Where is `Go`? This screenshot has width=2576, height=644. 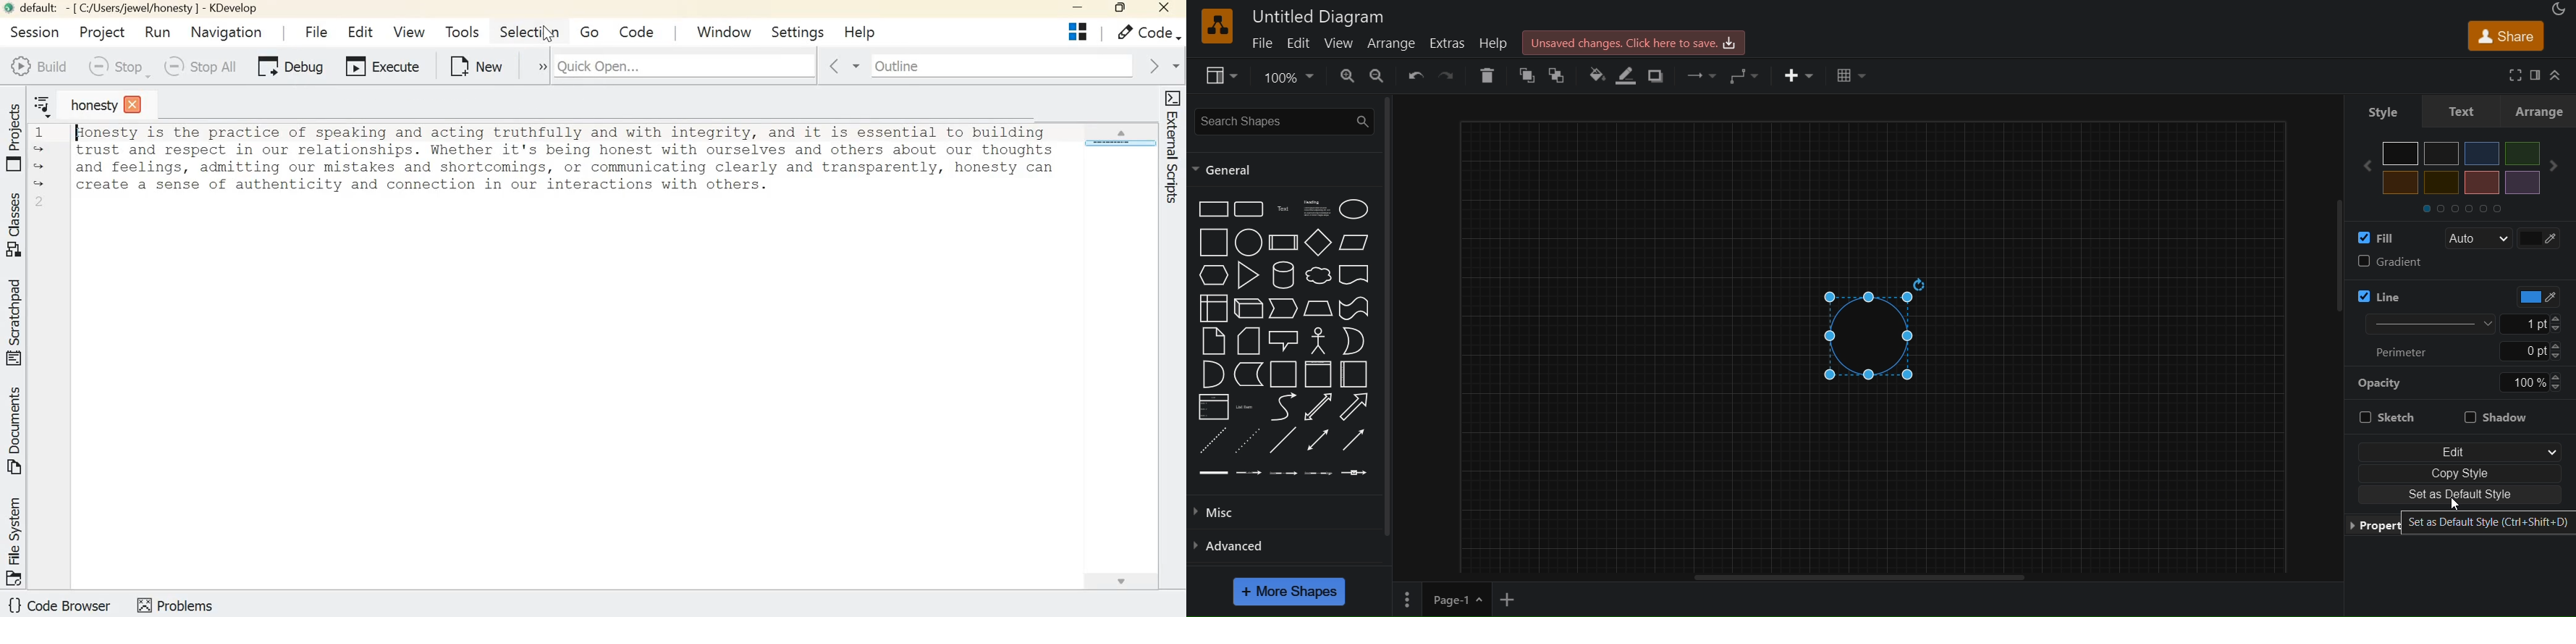
Go is located at coordinates (590, 33).